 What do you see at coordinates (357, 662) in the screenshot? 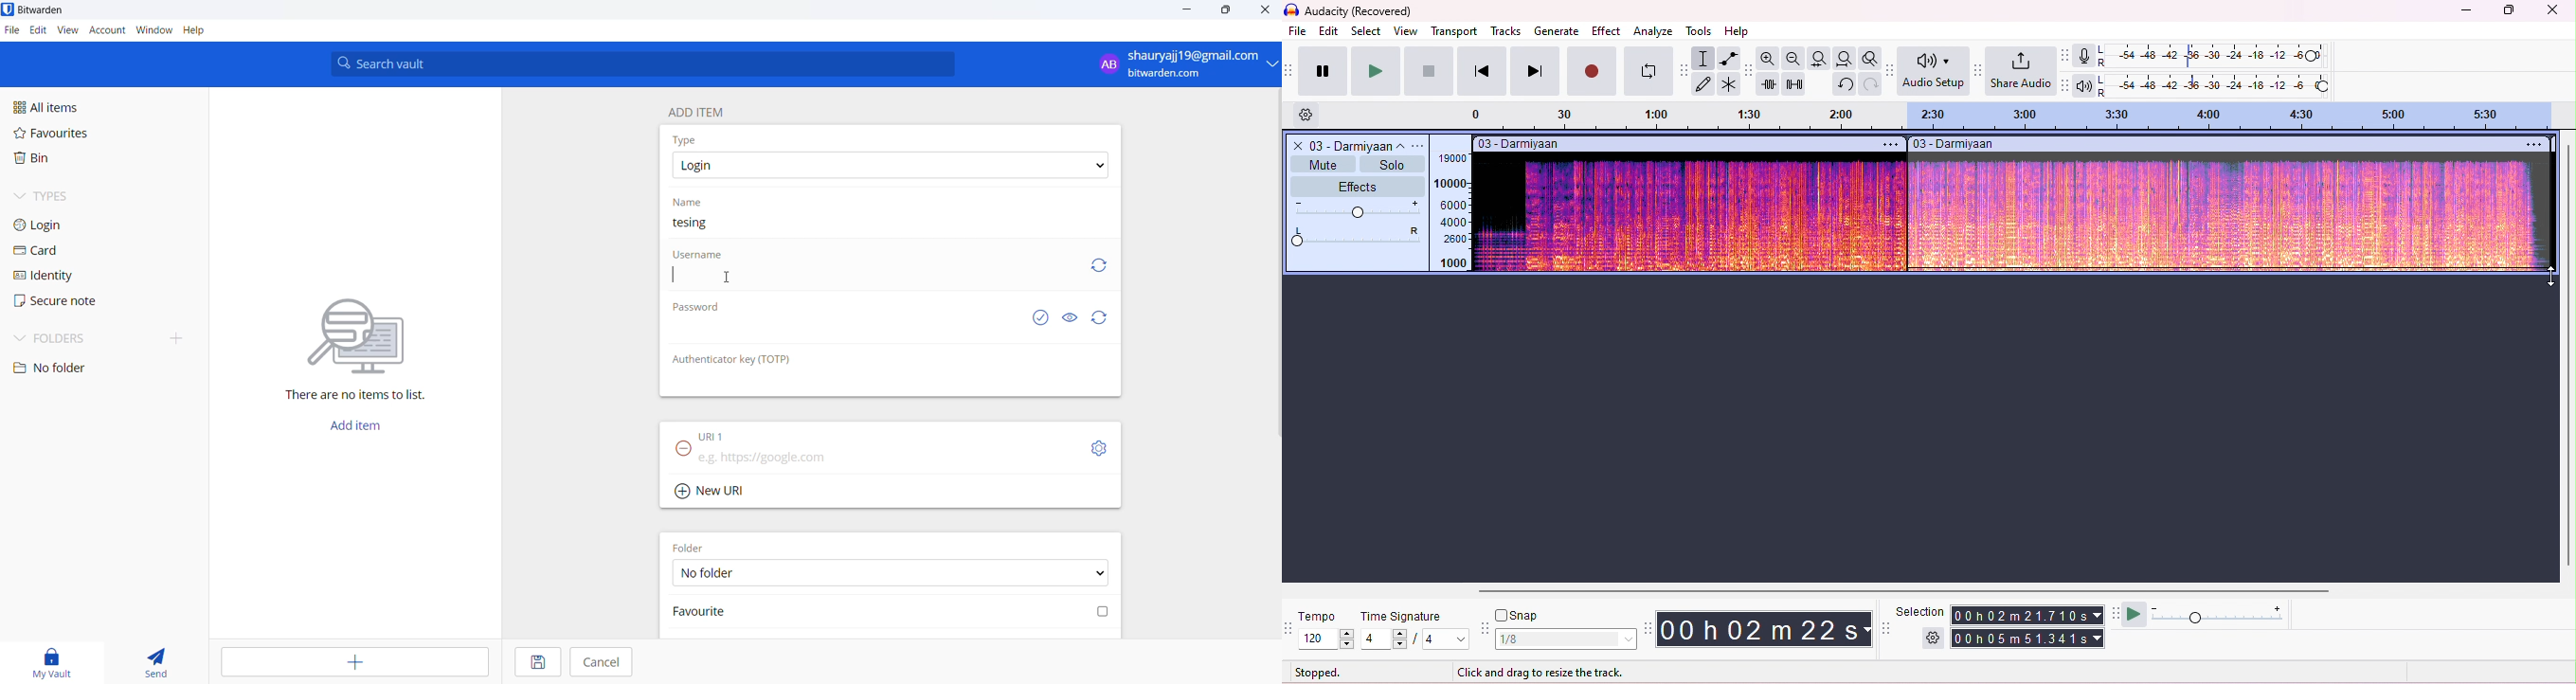
I see `add item` at bounding box center [357, 662].